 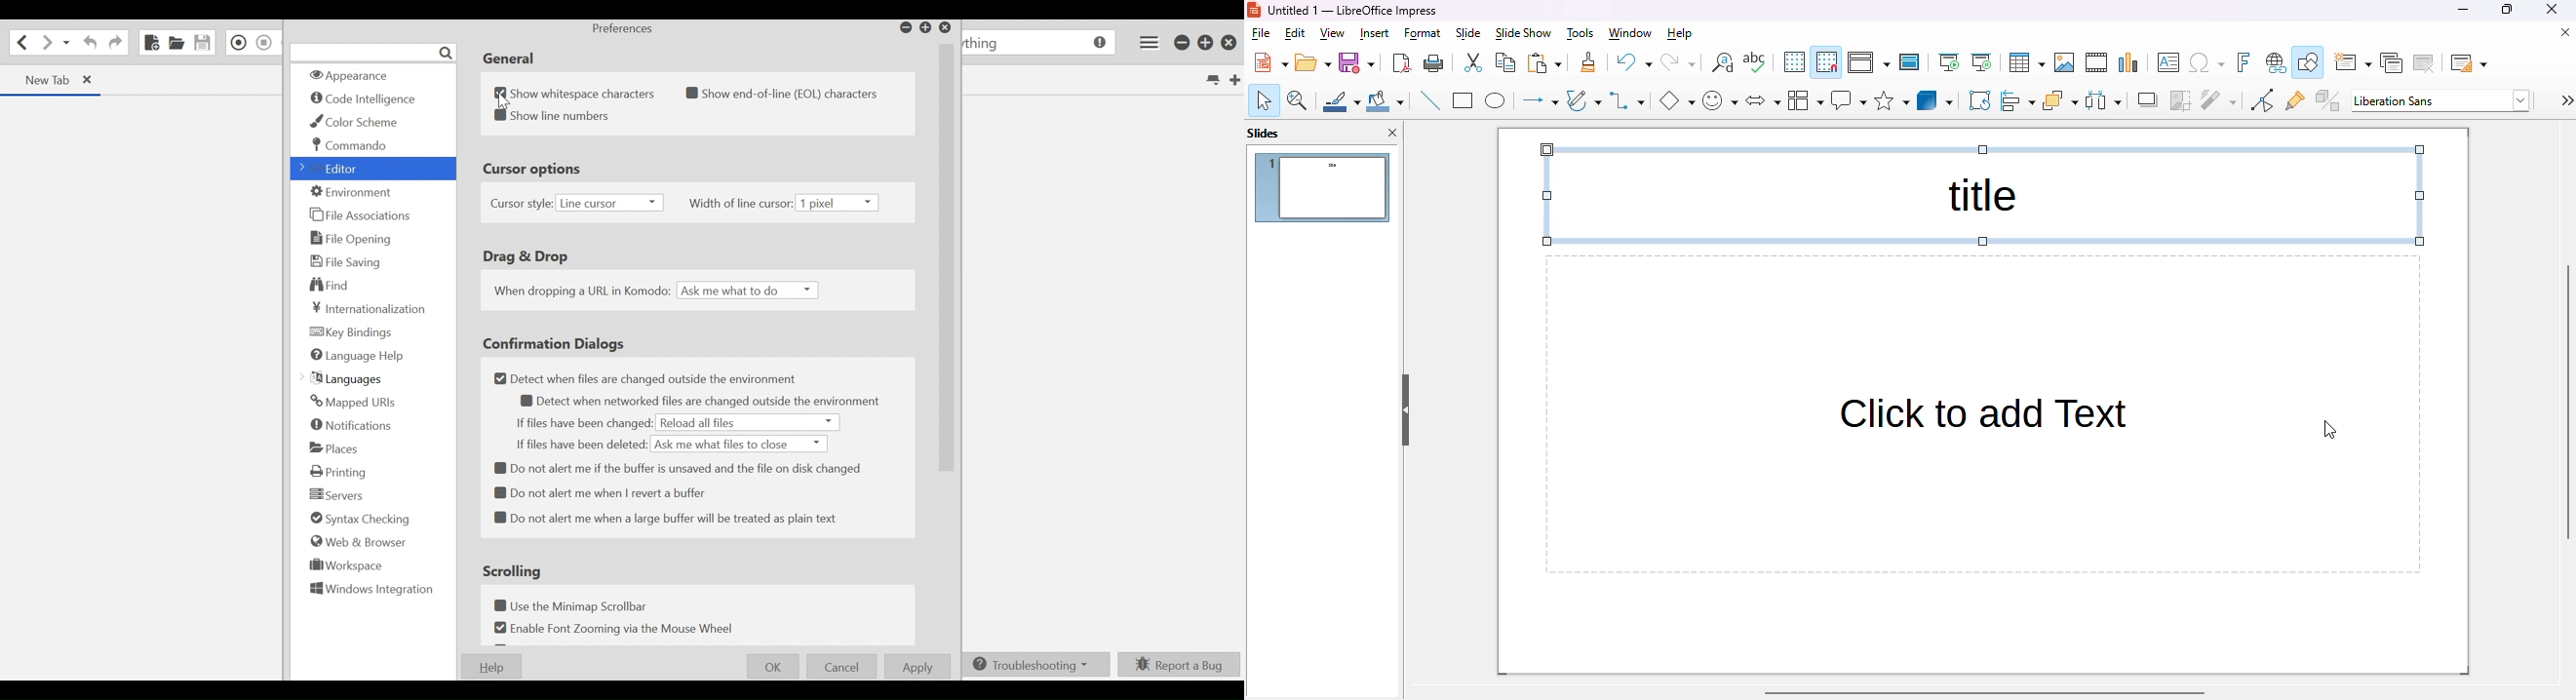 What do you see at coordinates (1524, 33) in the screenshot?
I see `slide show` at bounding box center [1524, 33].